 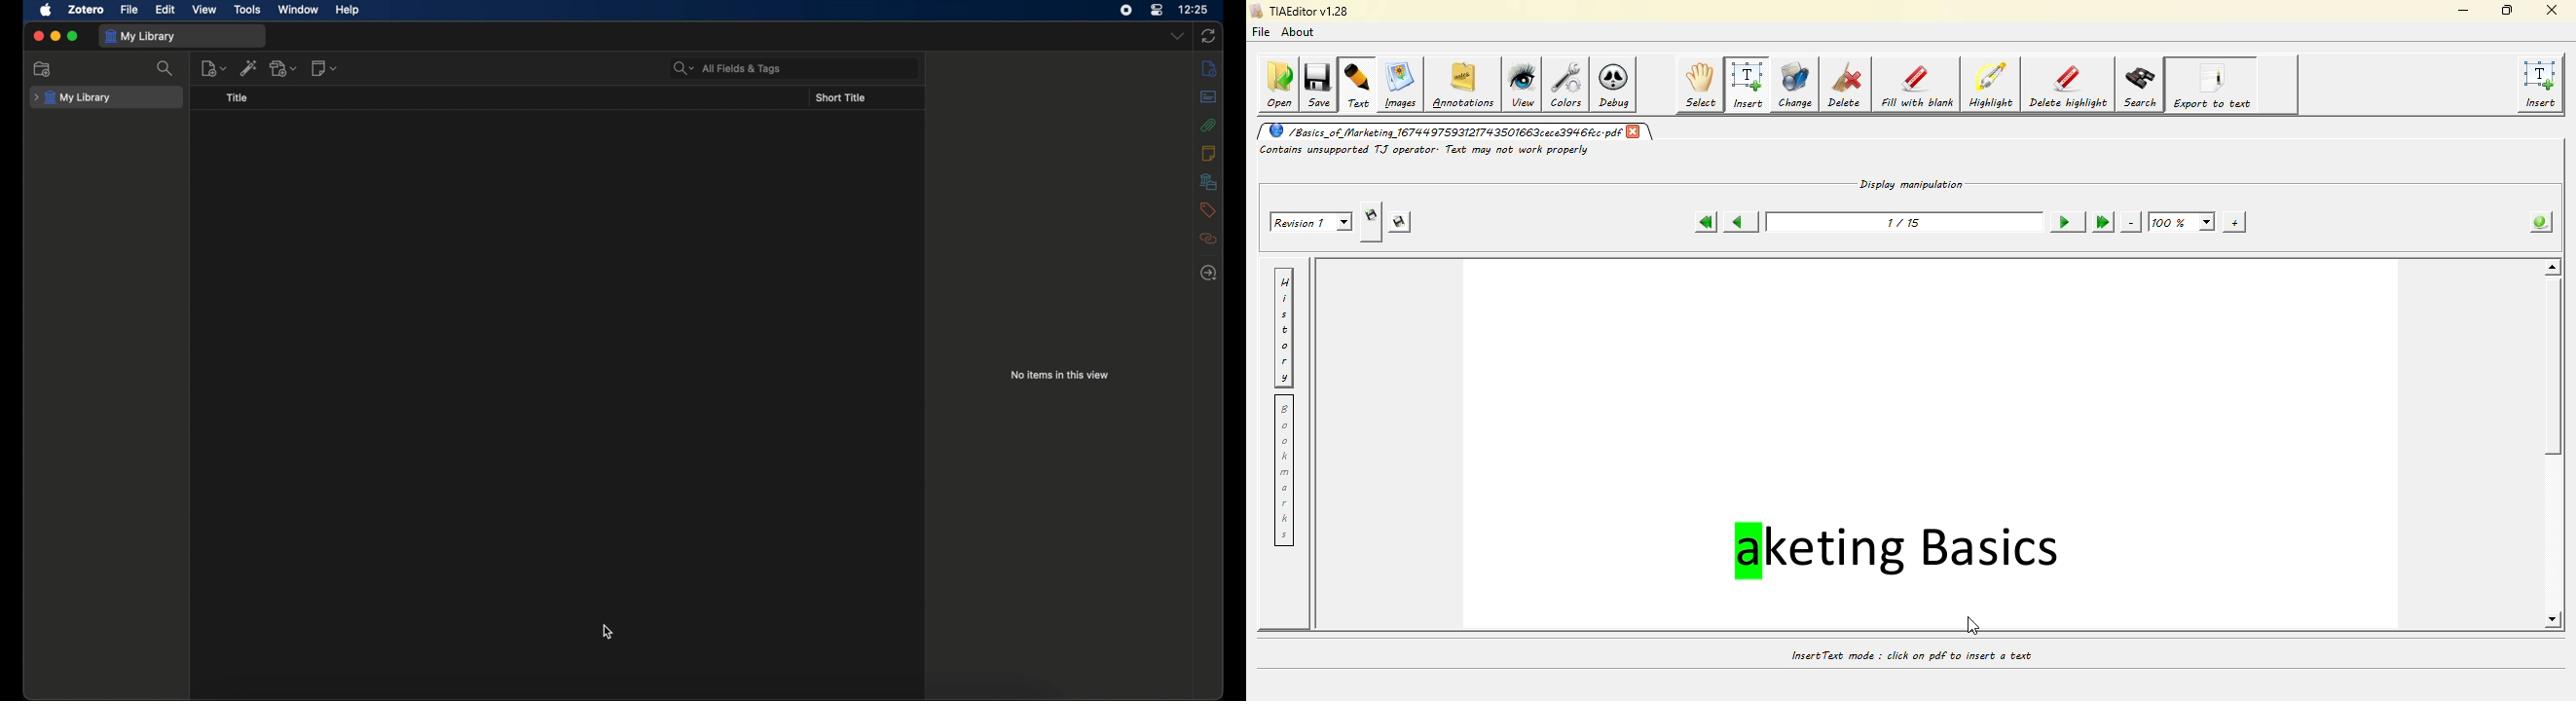 I want to click on close, so click(x=2551, y=10).